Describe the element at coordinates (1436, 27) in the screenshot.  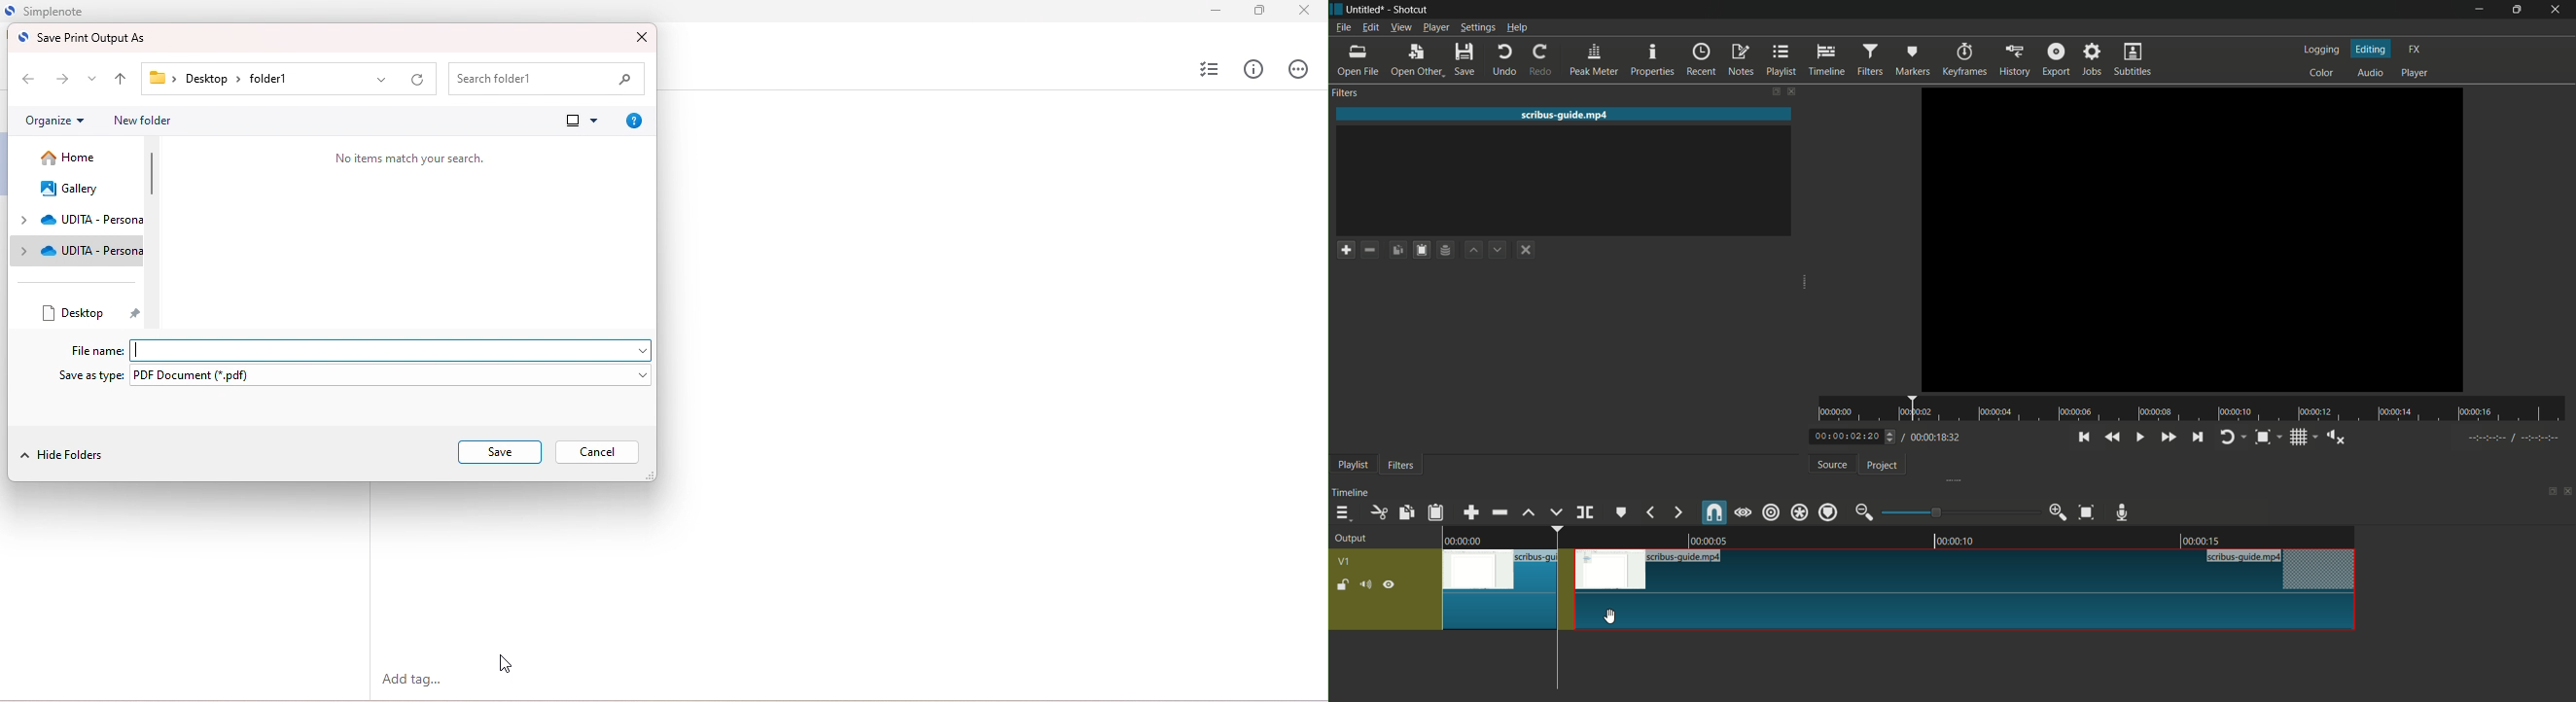
I see `player menu` at that location.